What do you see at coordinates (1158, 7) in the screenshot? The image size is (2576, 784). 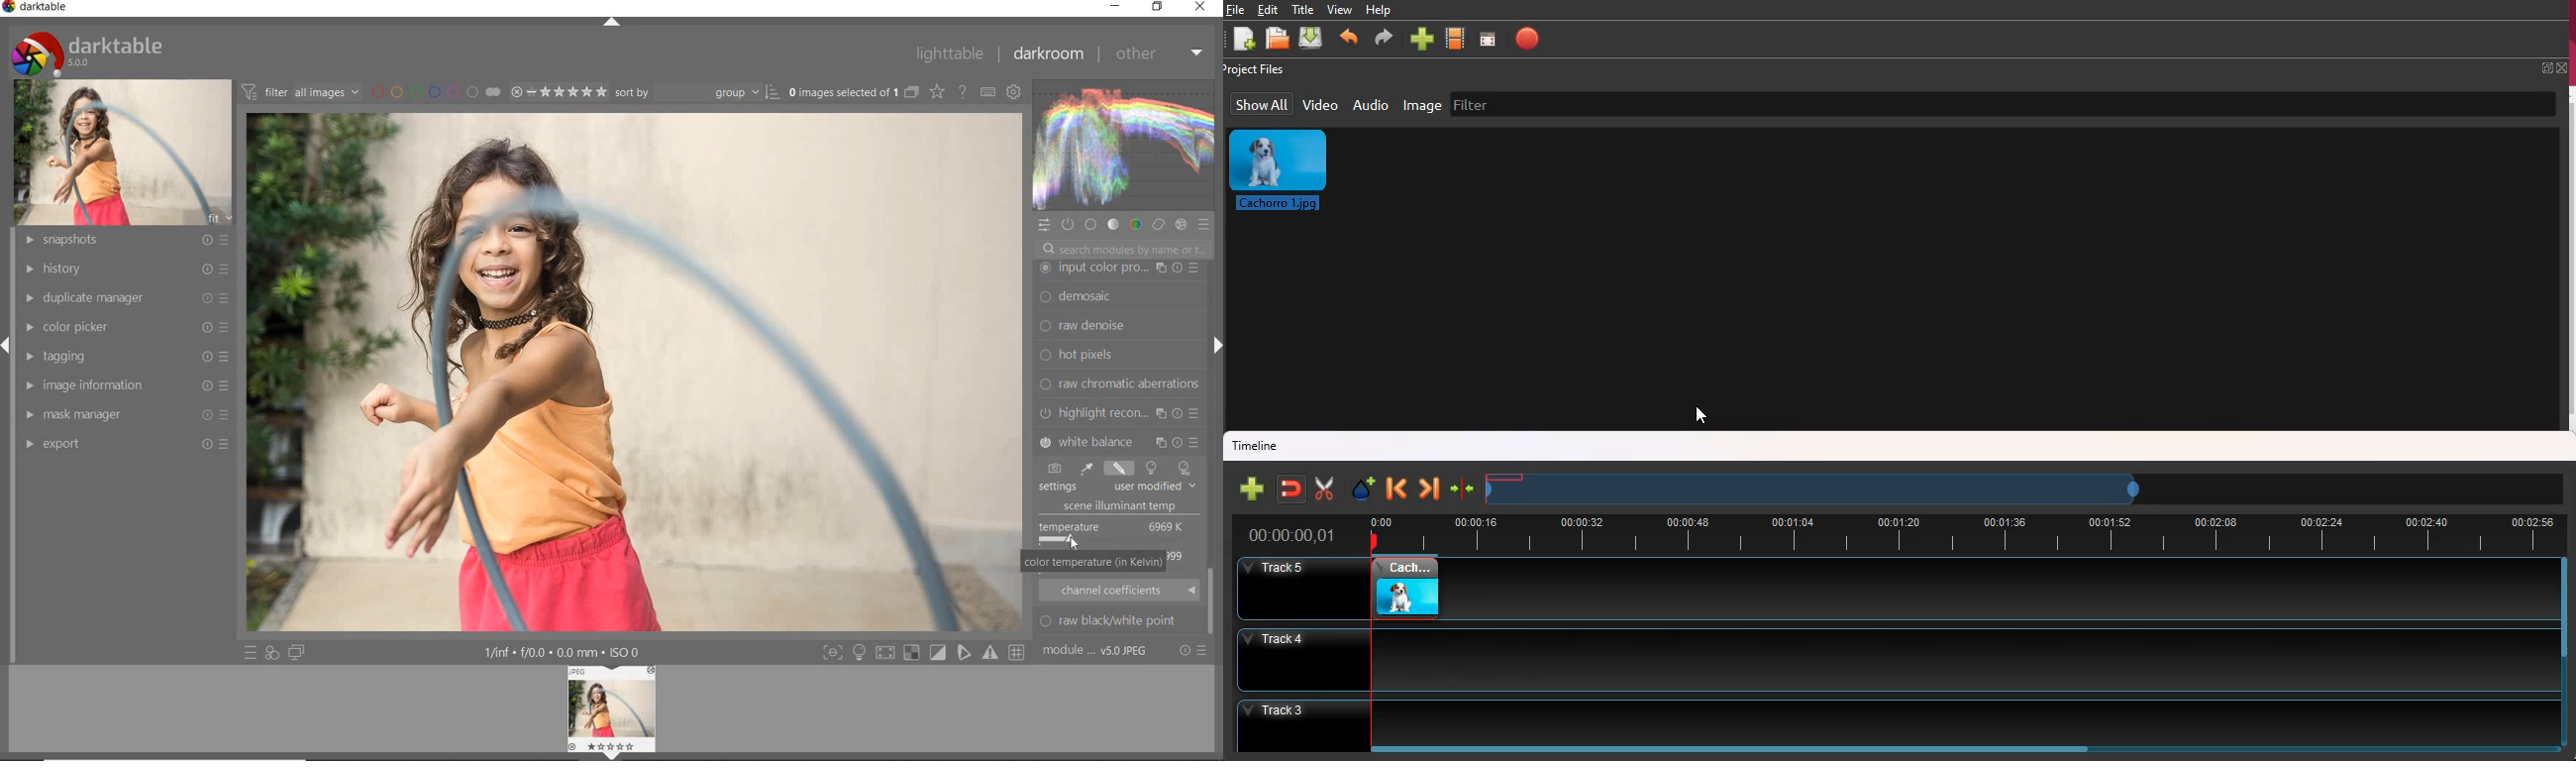 I see `restore` at bounding box center [1158, 7].